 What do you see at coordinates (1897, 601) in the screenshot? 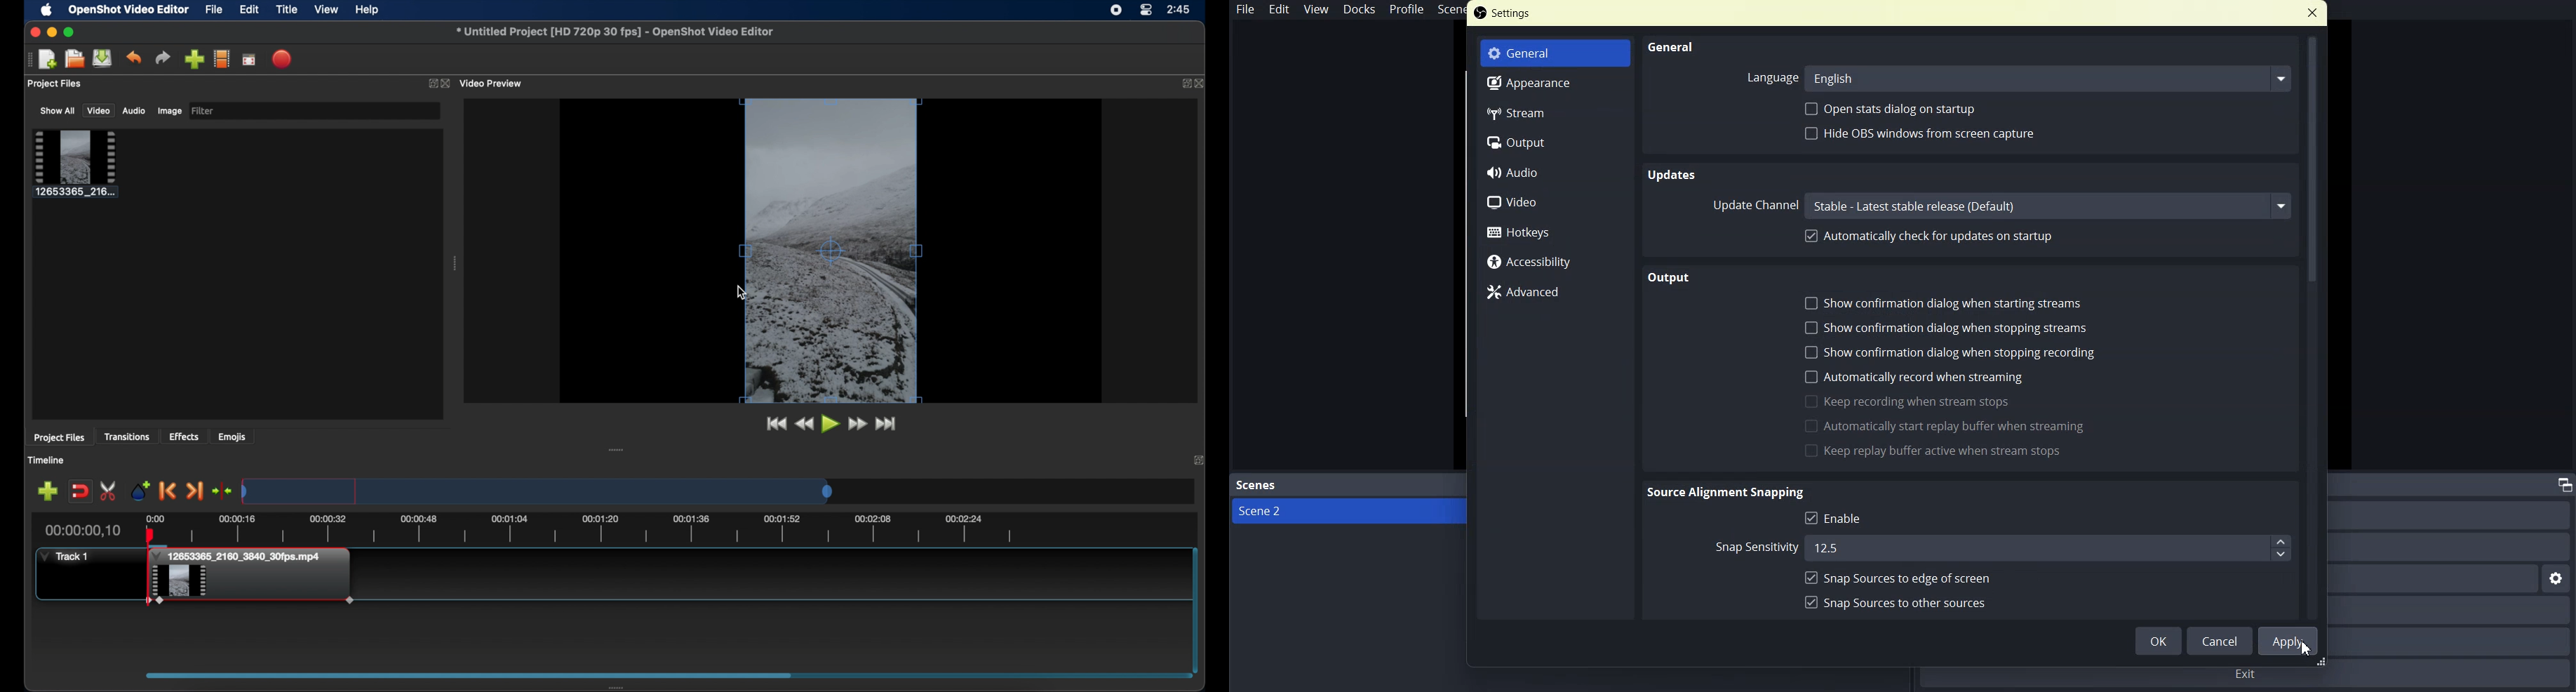
I see `Snapshots to order sources` at bounding box center [1897, 601].